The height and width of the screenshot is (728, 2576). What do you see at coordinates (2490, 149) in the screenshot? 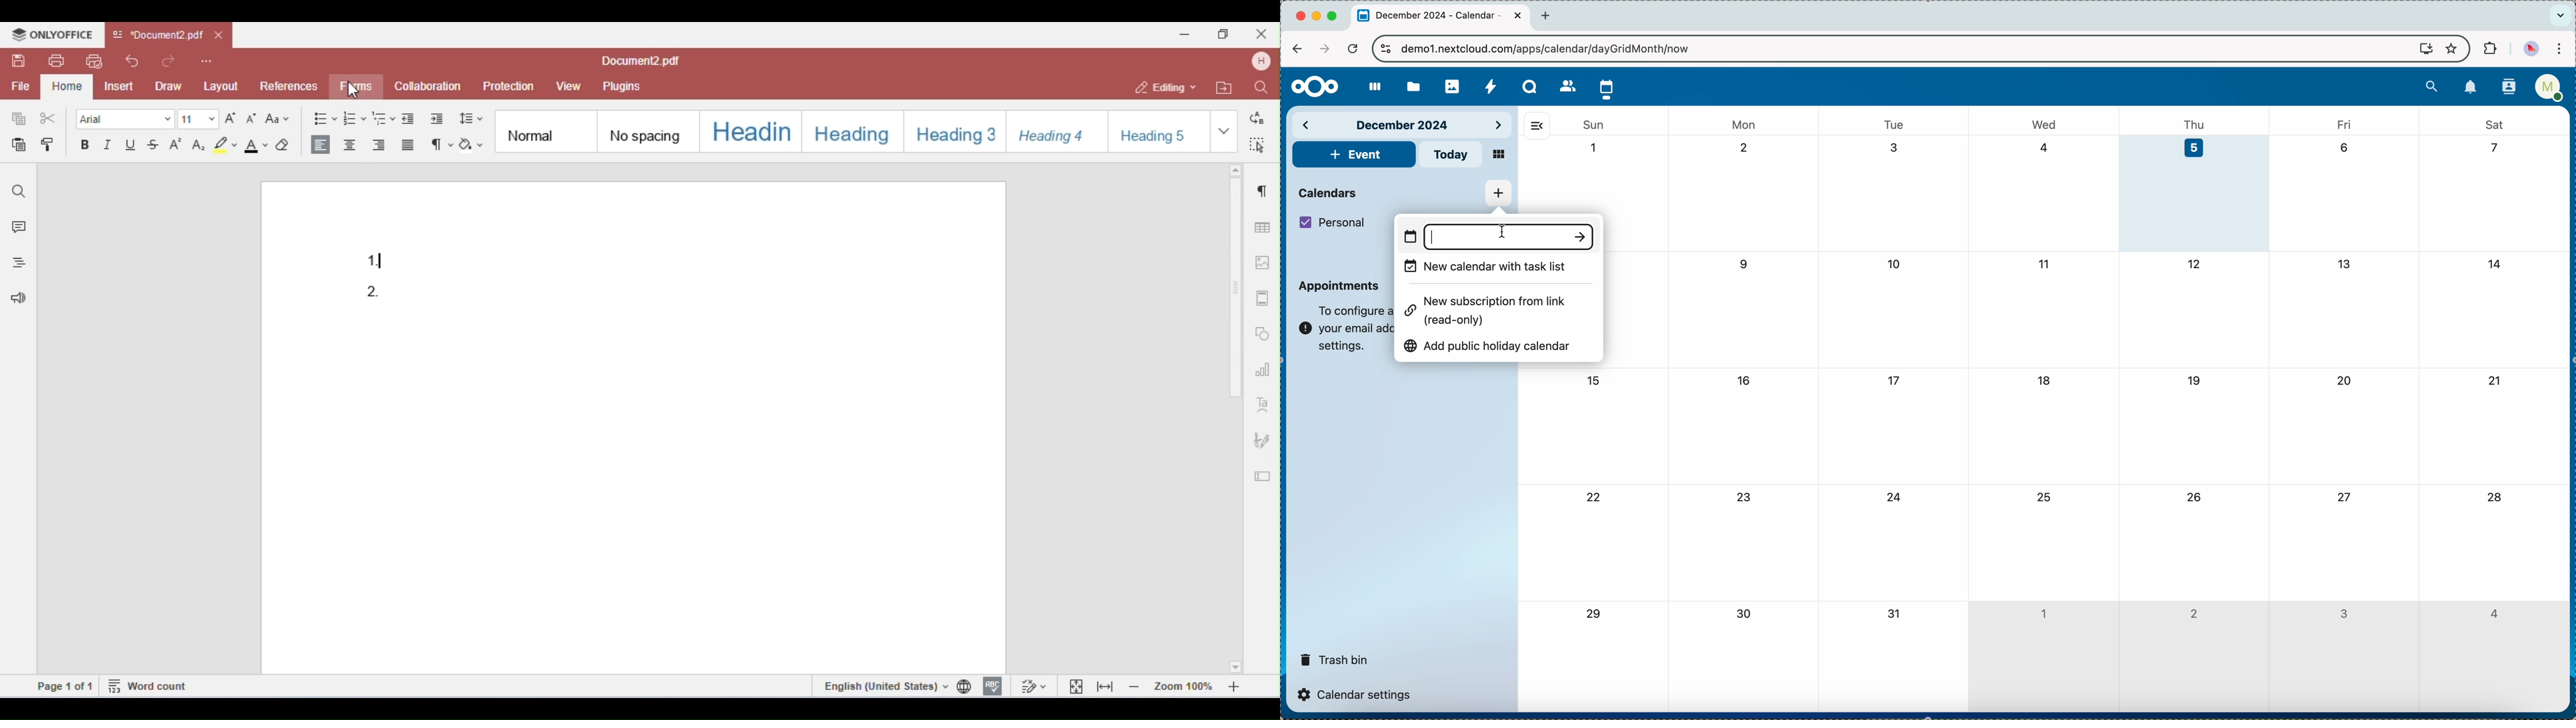
I see `7` at bounding box center [2490, 149].